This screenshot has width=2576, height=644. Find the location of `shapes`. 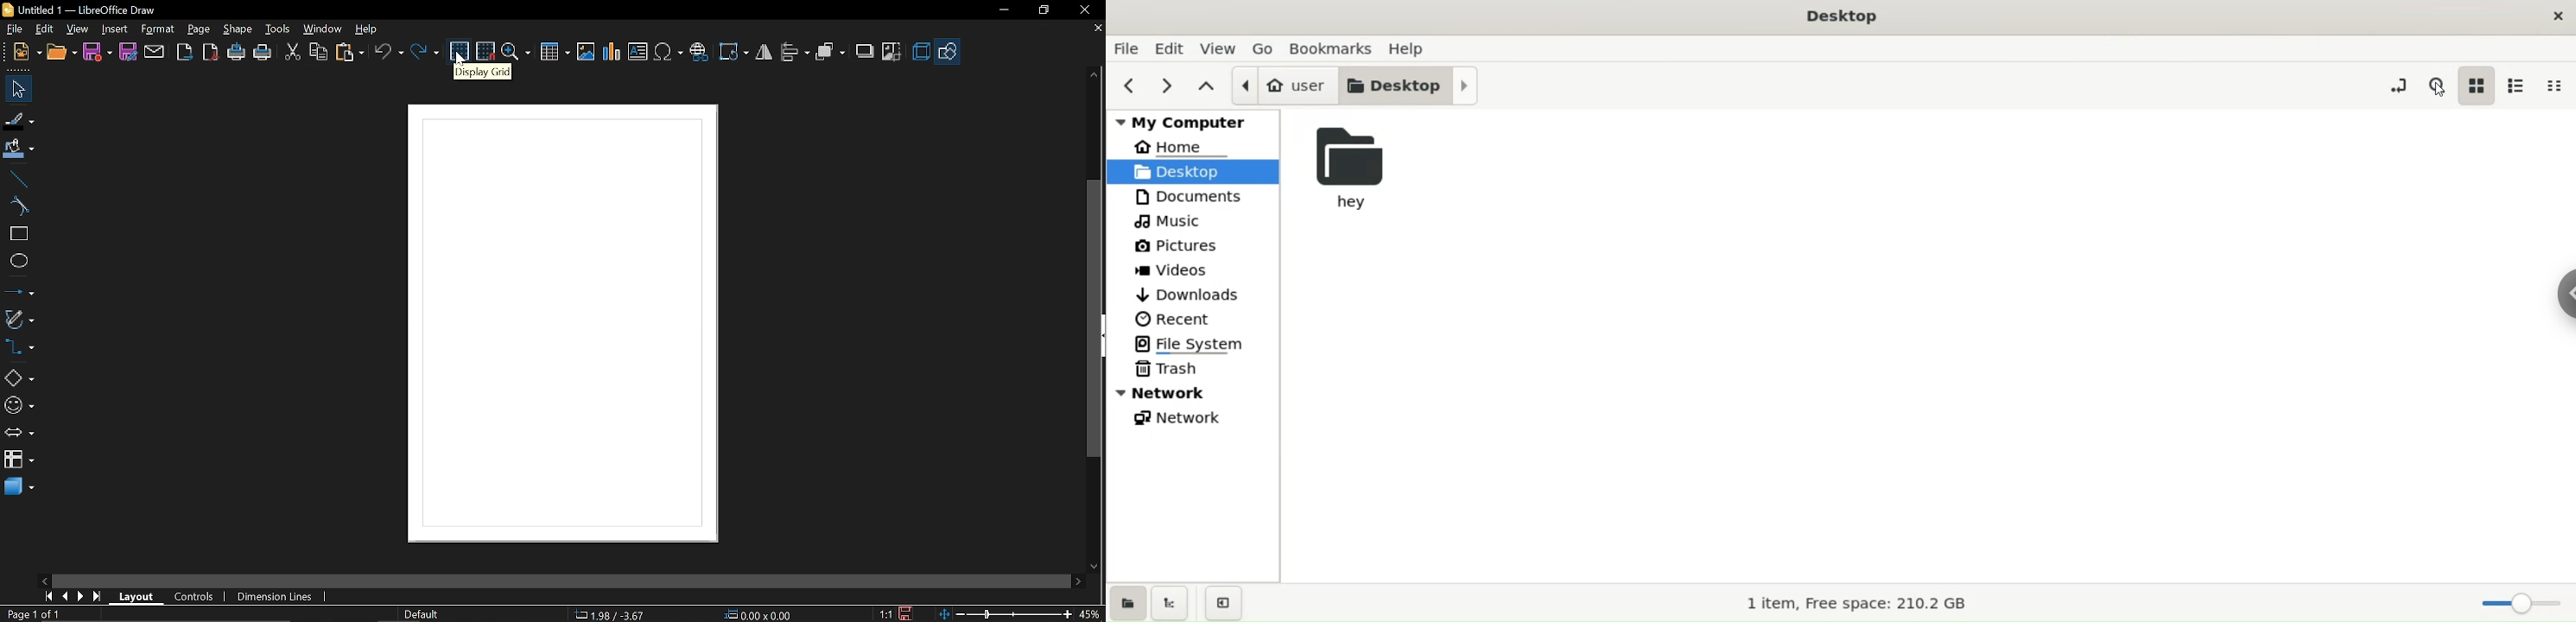

shapes is located at coordinates (947, 52).